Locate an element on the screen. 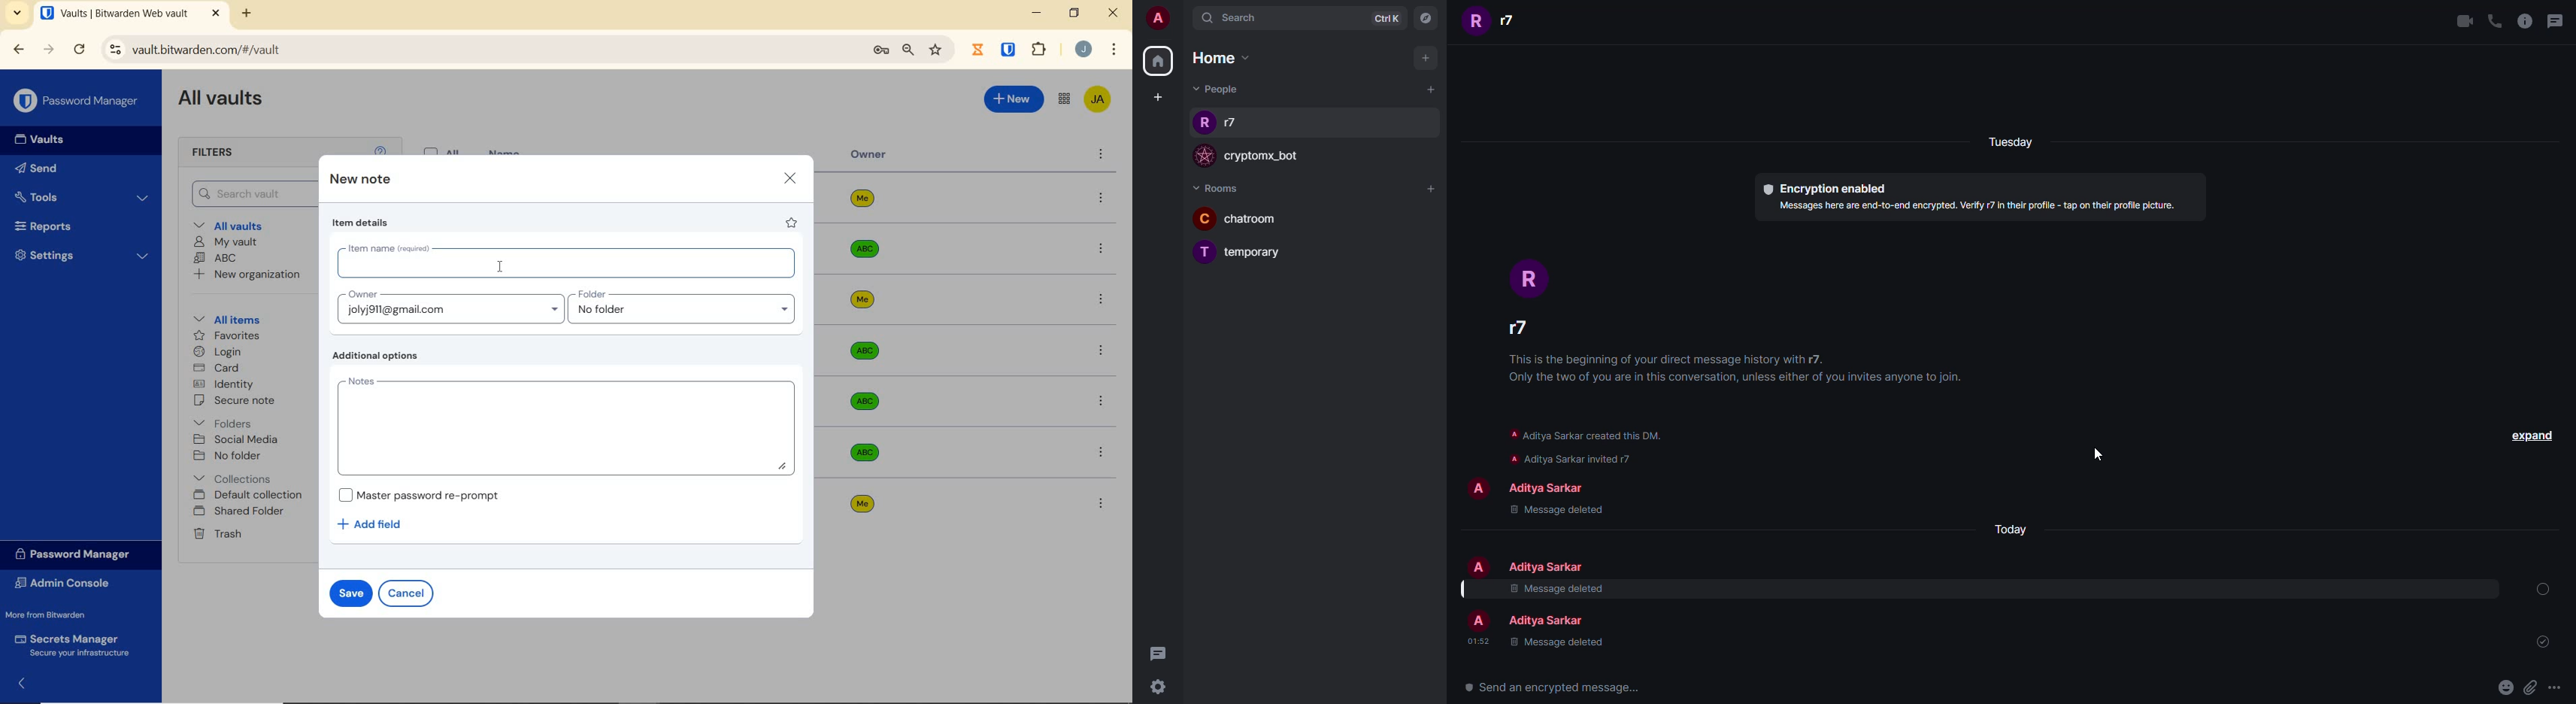 The image size is (2576, 728). extensions is located at coordinates (1041, 49).